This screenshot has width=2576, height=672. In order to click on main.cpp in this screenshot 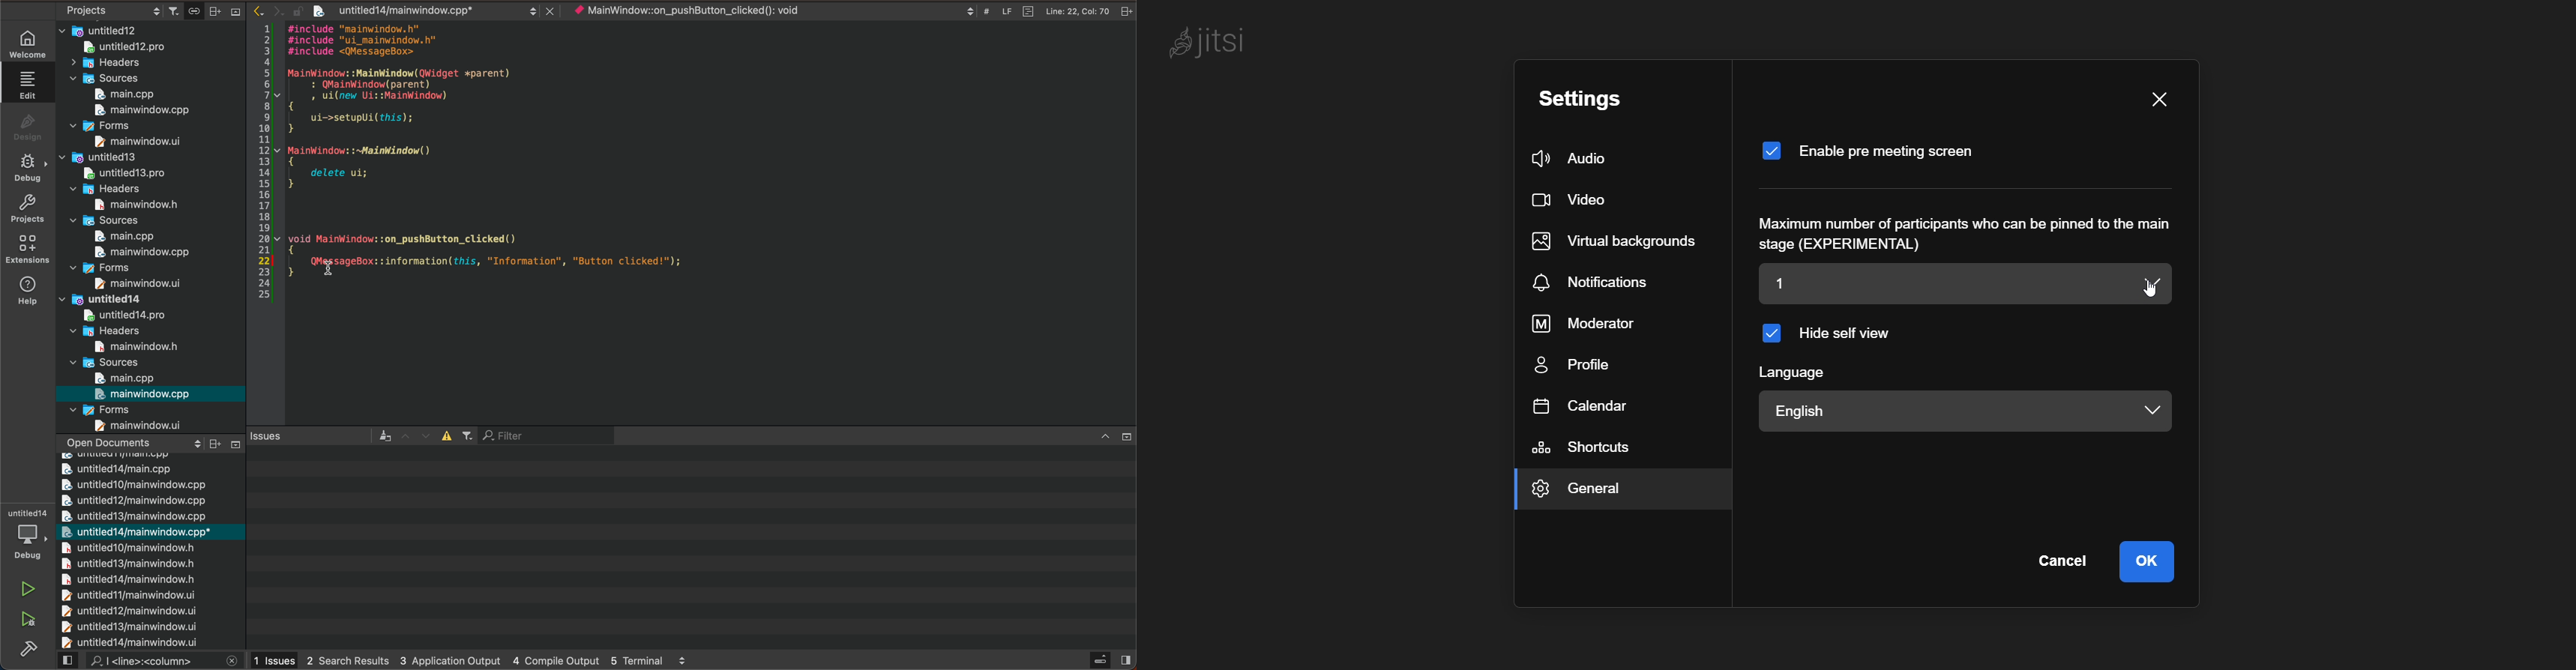, I will do `click(127, 378)`.